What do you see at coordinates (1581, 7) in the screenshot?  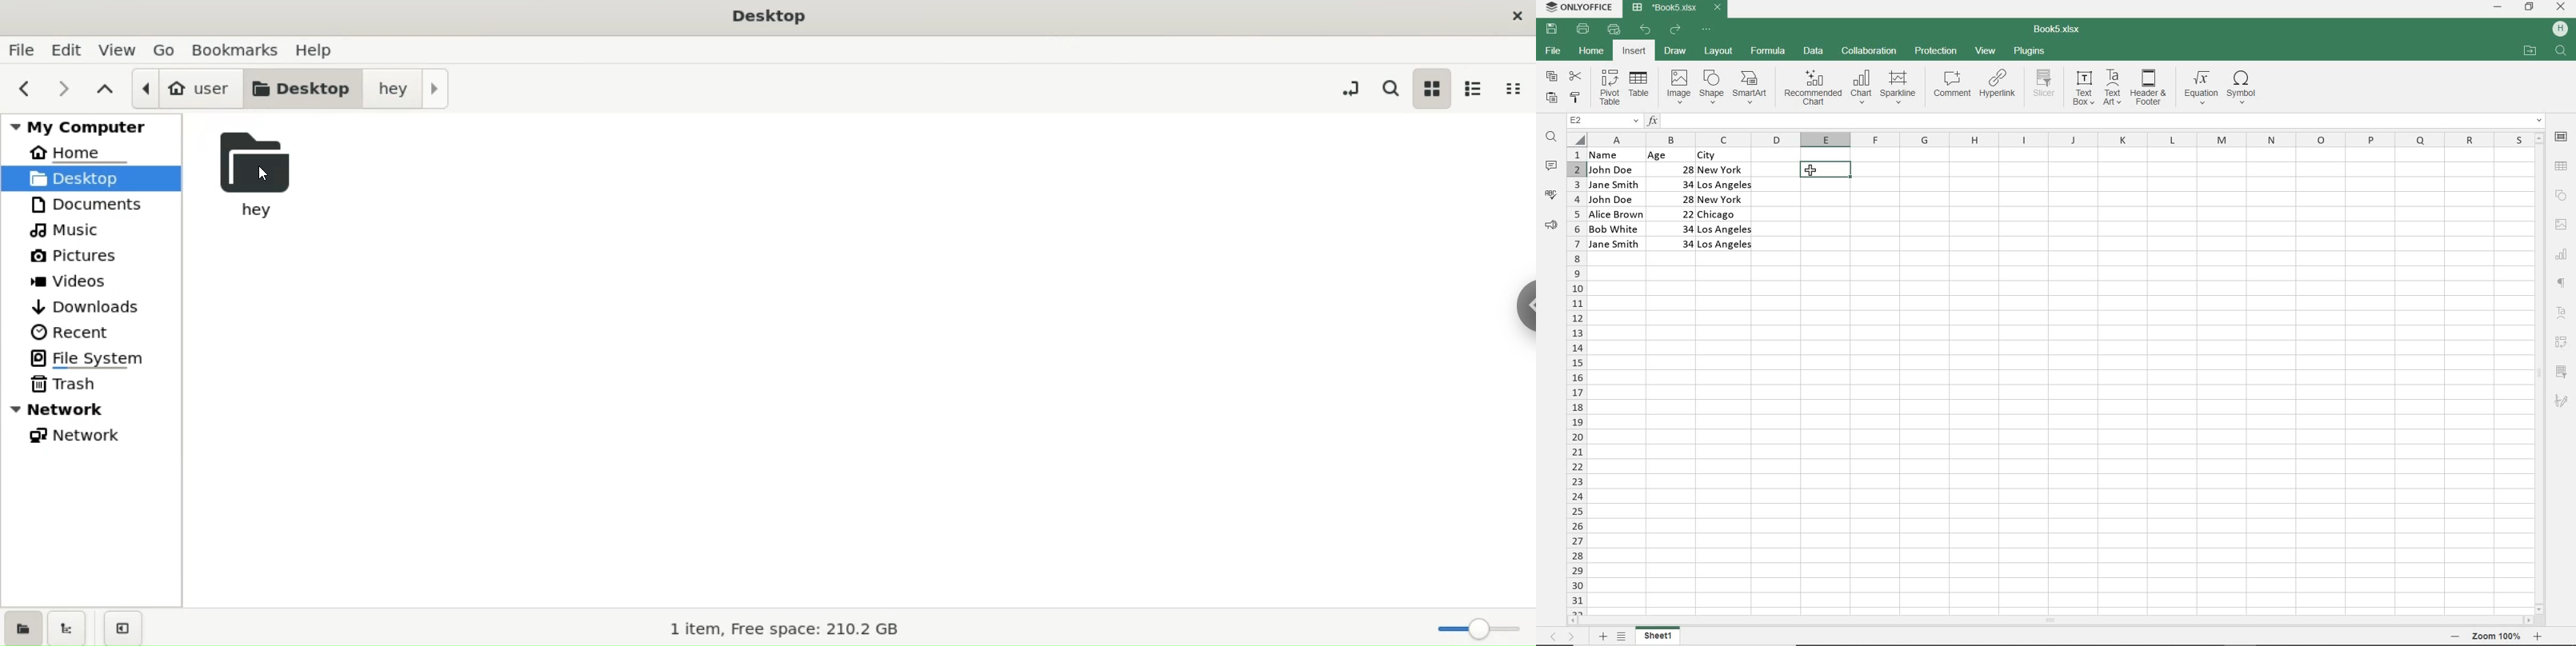 I see `SYSTEM NAME` at bounding box center [1581, 7].